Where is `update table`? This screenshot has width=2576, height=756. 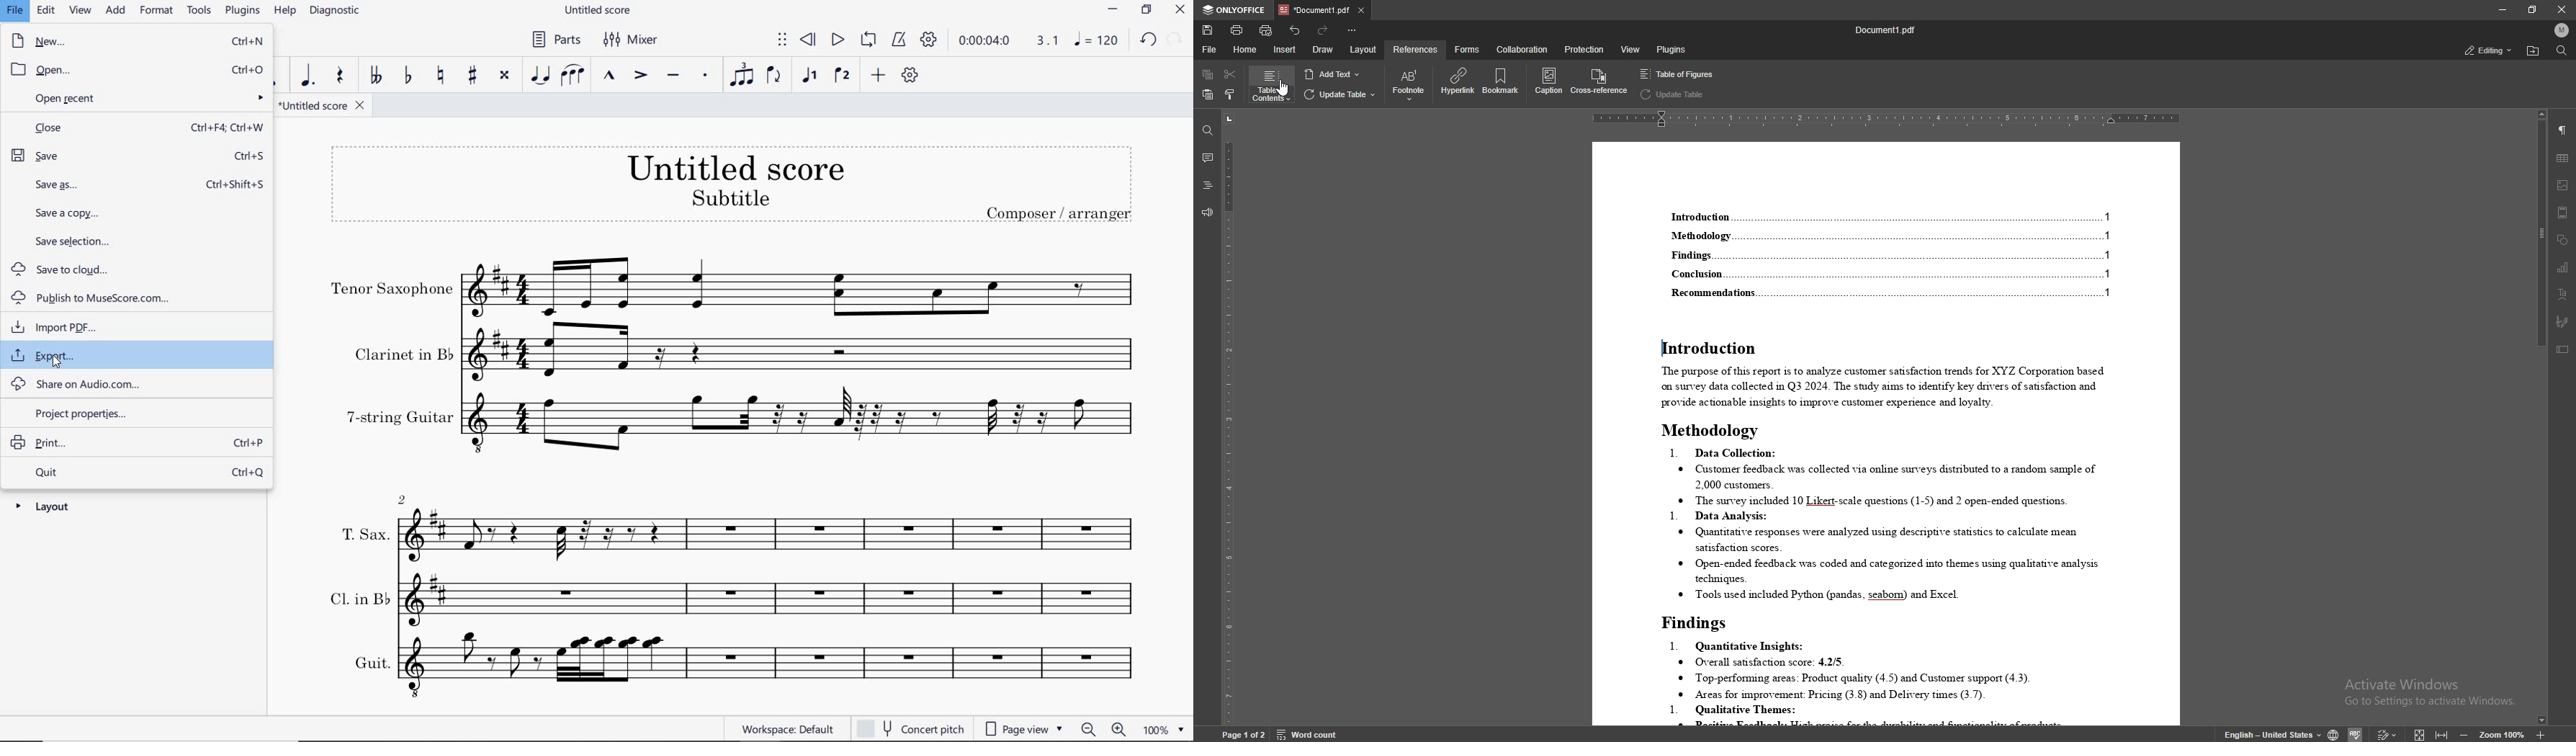
update table is located at coordinates (1339, 95).